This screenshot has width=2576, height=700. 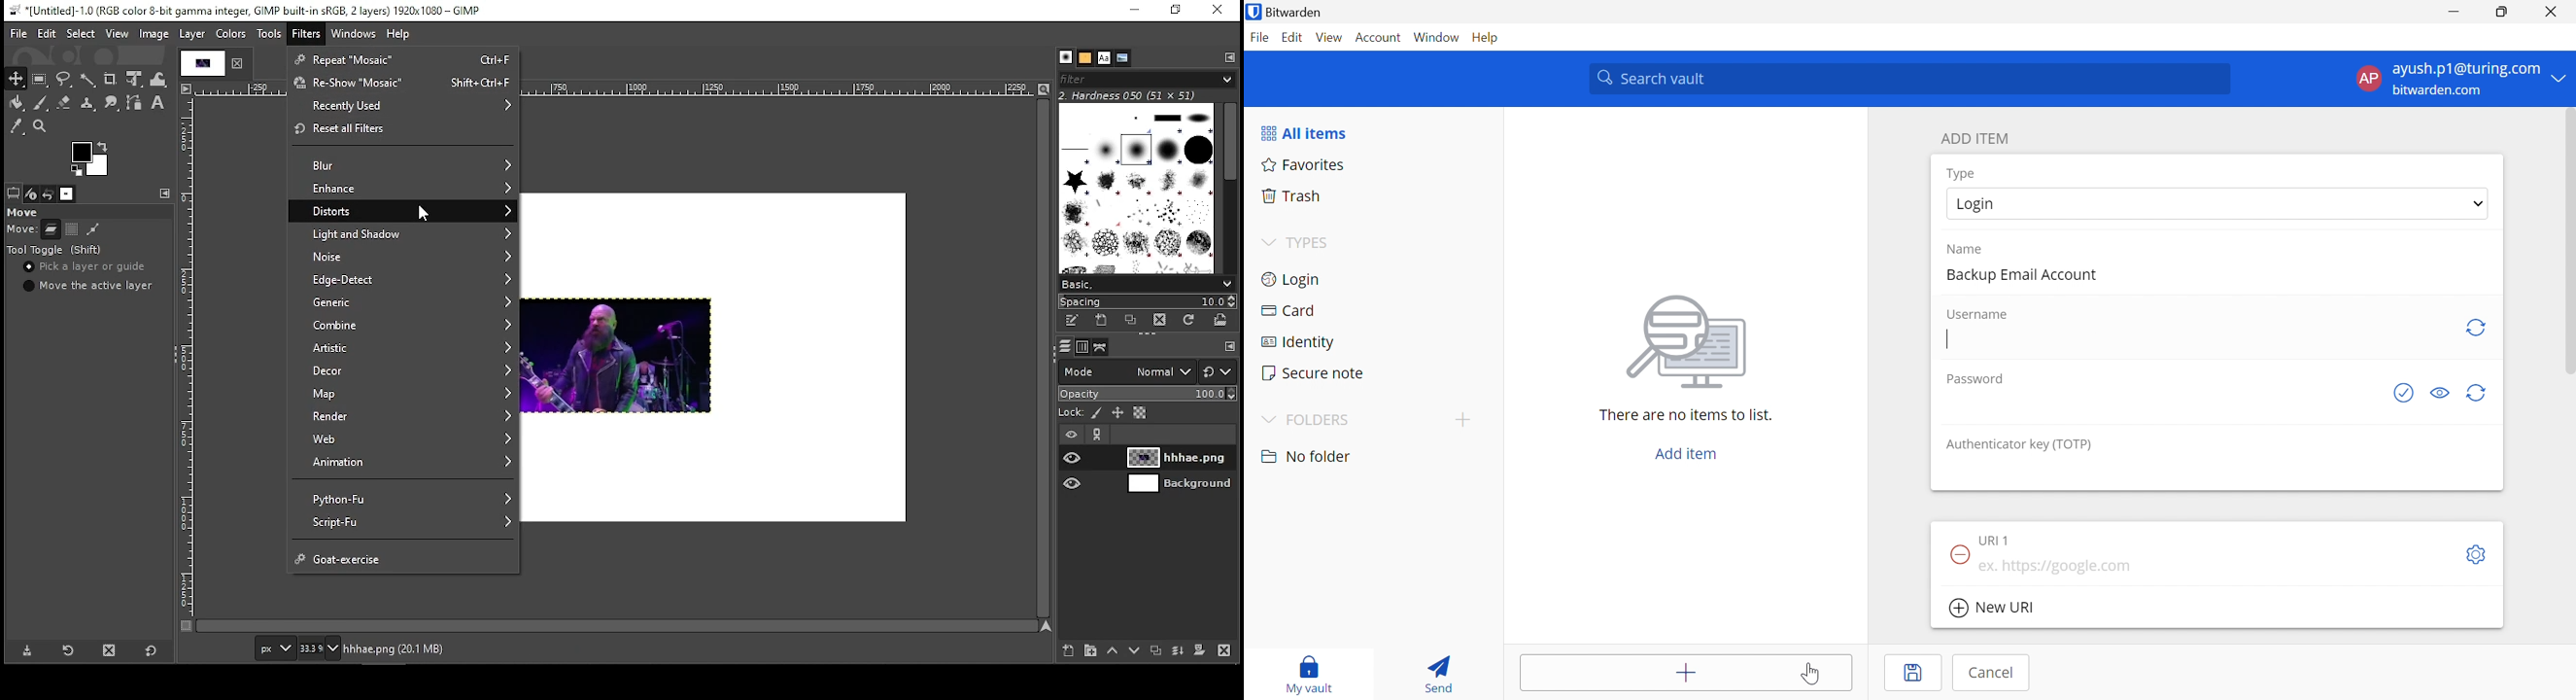 I want to click on Save, so click(x=1913, y=674).